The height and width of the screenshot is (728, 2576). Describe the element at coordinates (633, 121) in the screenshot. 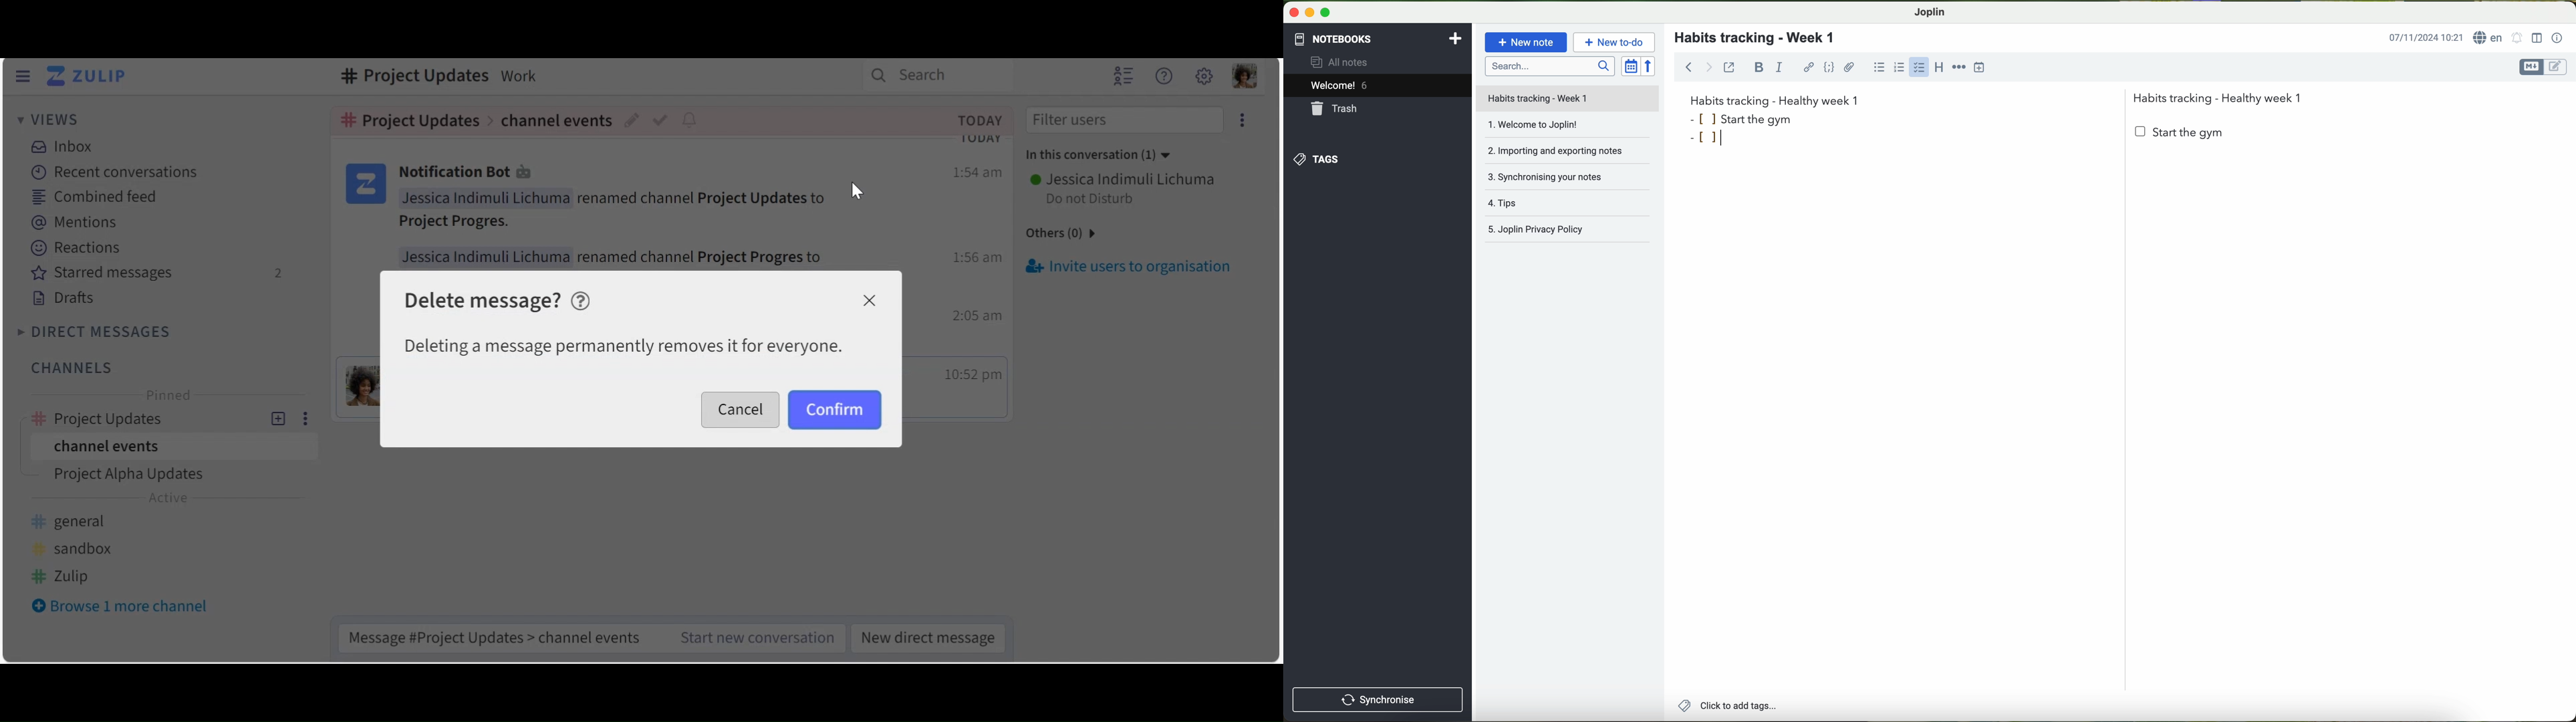

I see `Edit topic` at that location.